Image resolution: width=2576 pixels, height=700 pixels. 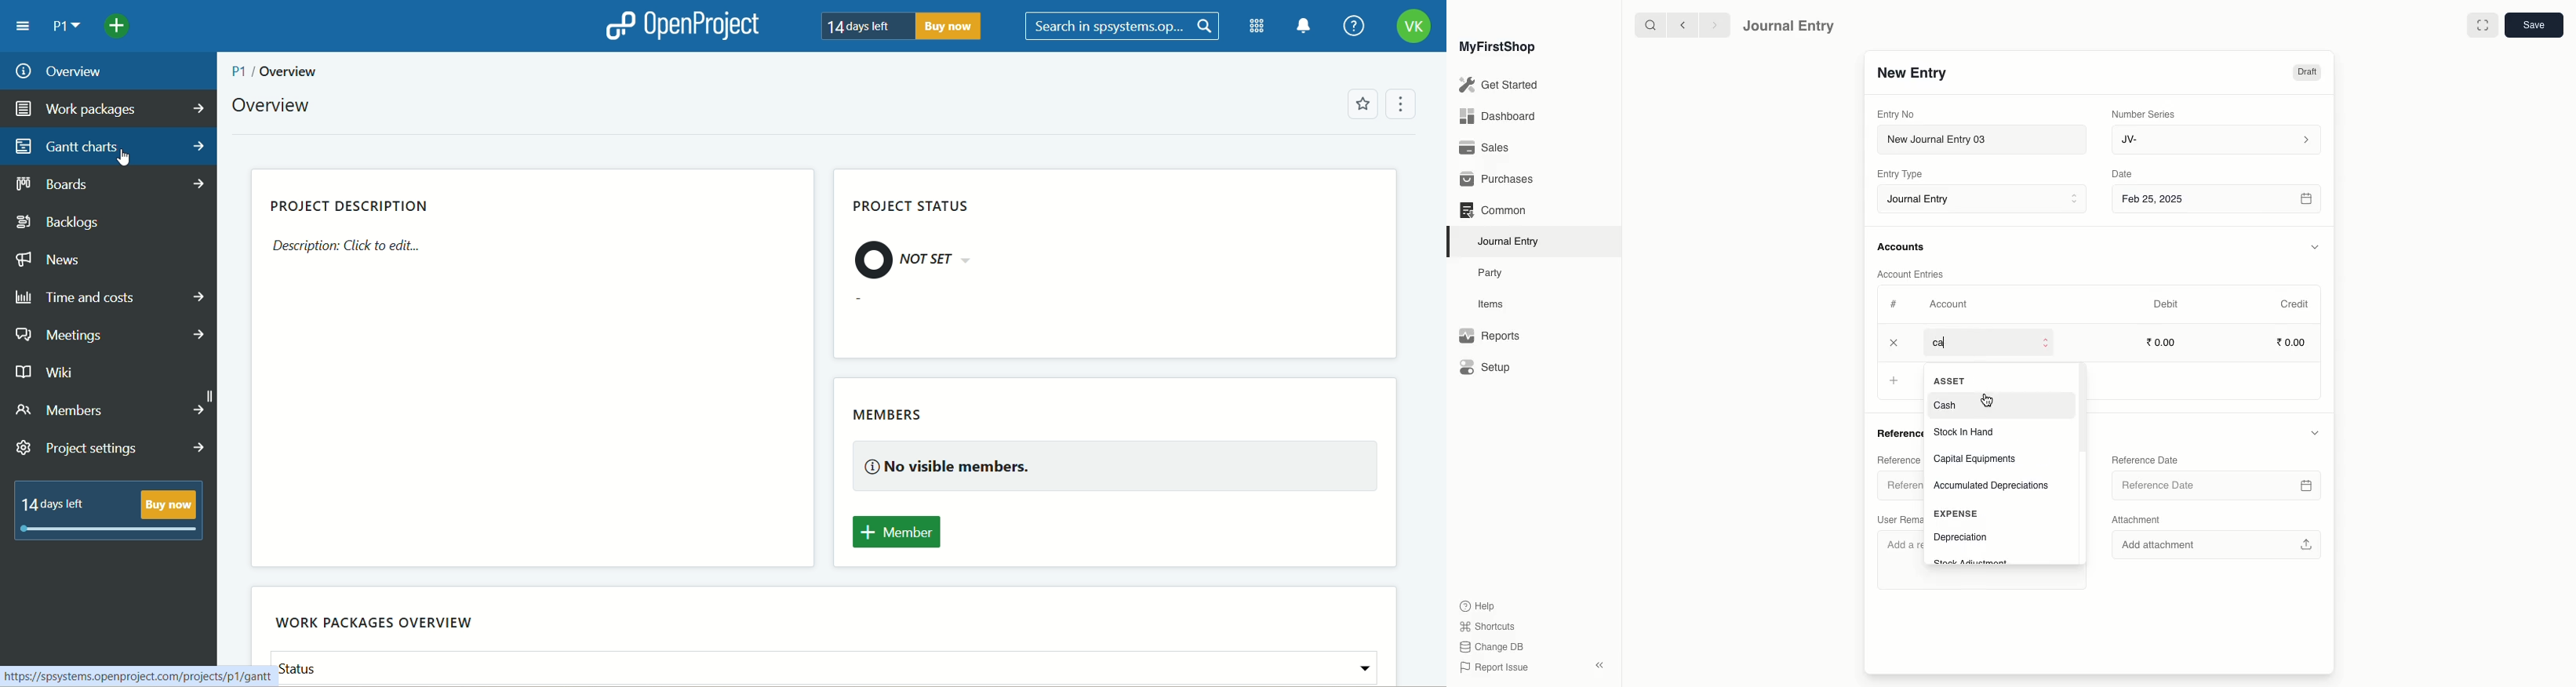 What do you see at coordinates (1497, 115) in the screenshot?
I see `Dashboard` at bounding box center [1497, 115].